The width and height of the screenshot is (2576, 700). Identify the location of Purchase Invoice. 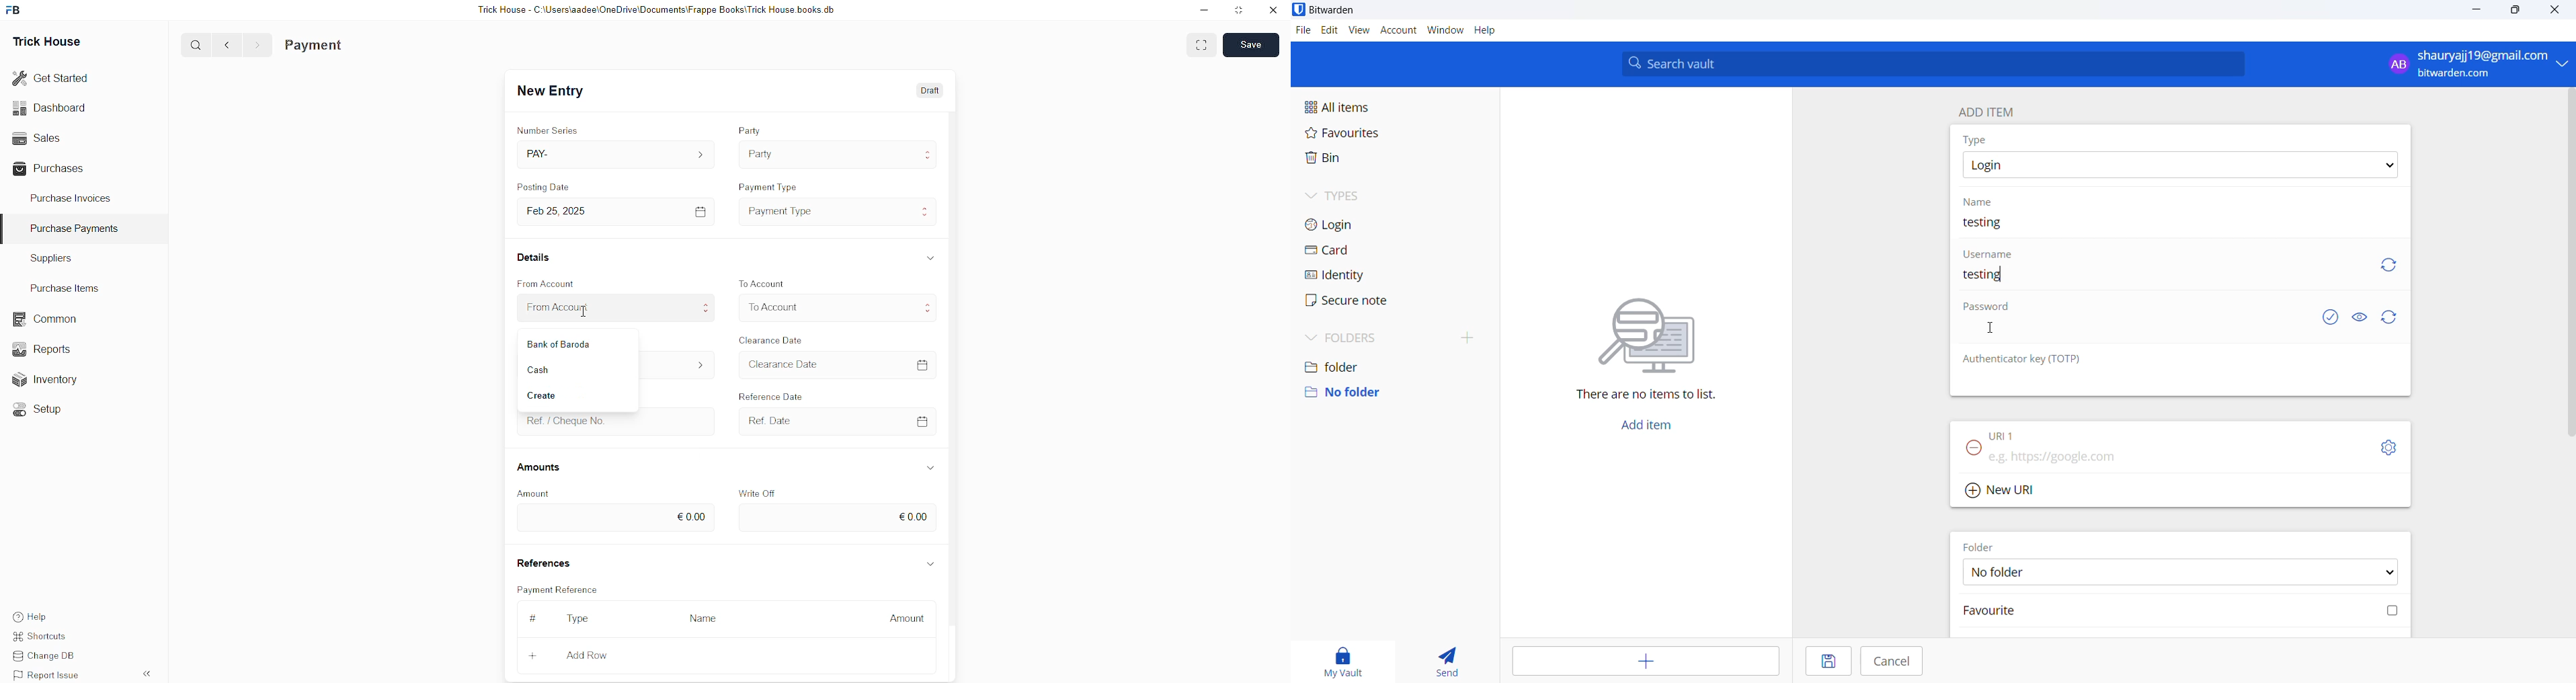
(347, 45).